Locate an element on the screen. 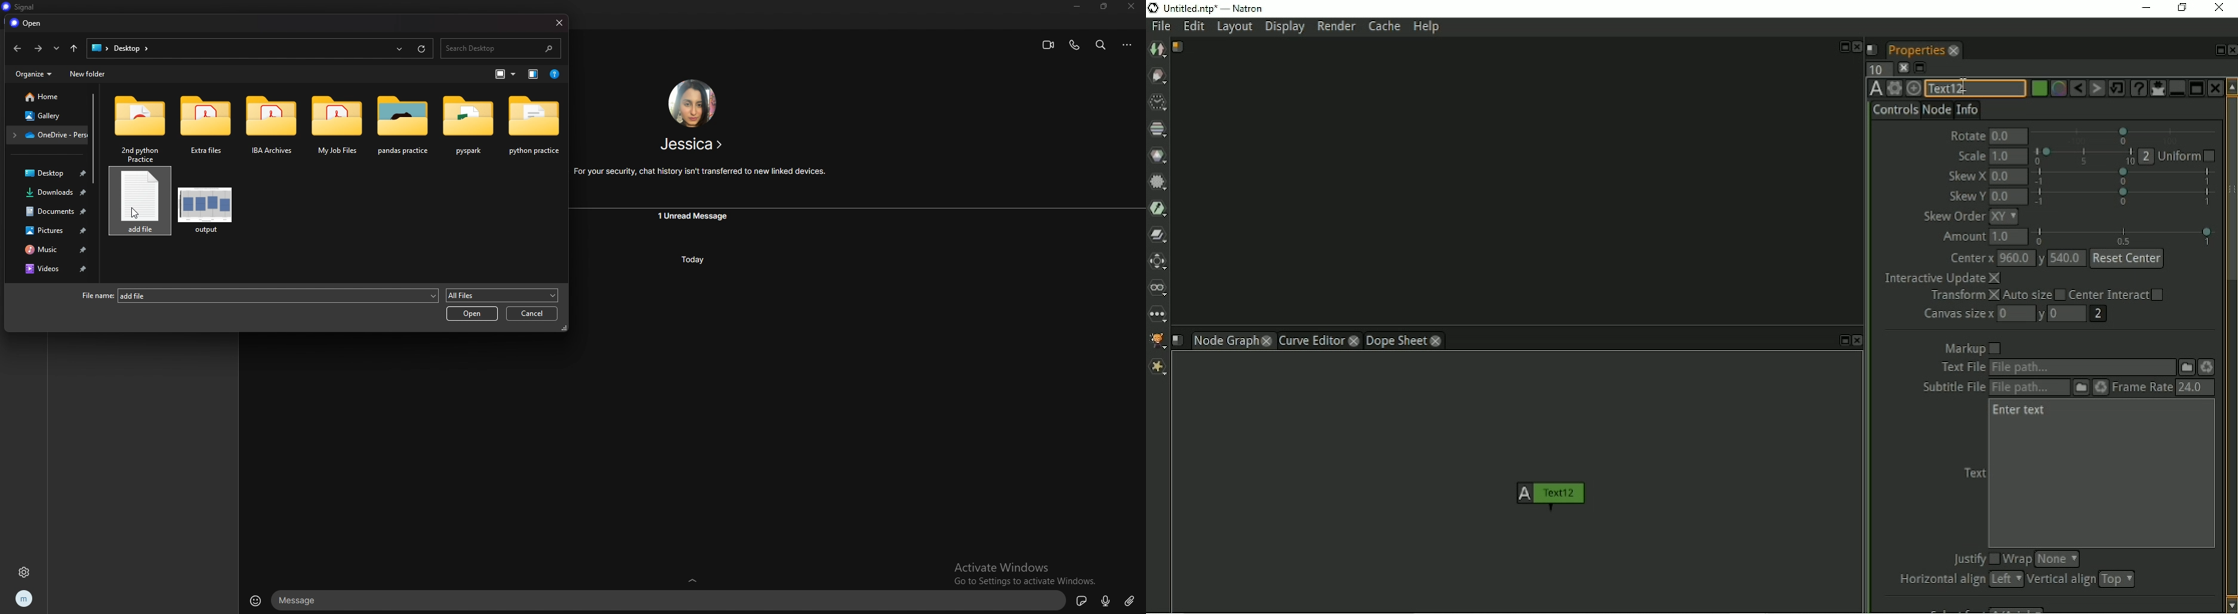  open is located at coordinates (27, 23).